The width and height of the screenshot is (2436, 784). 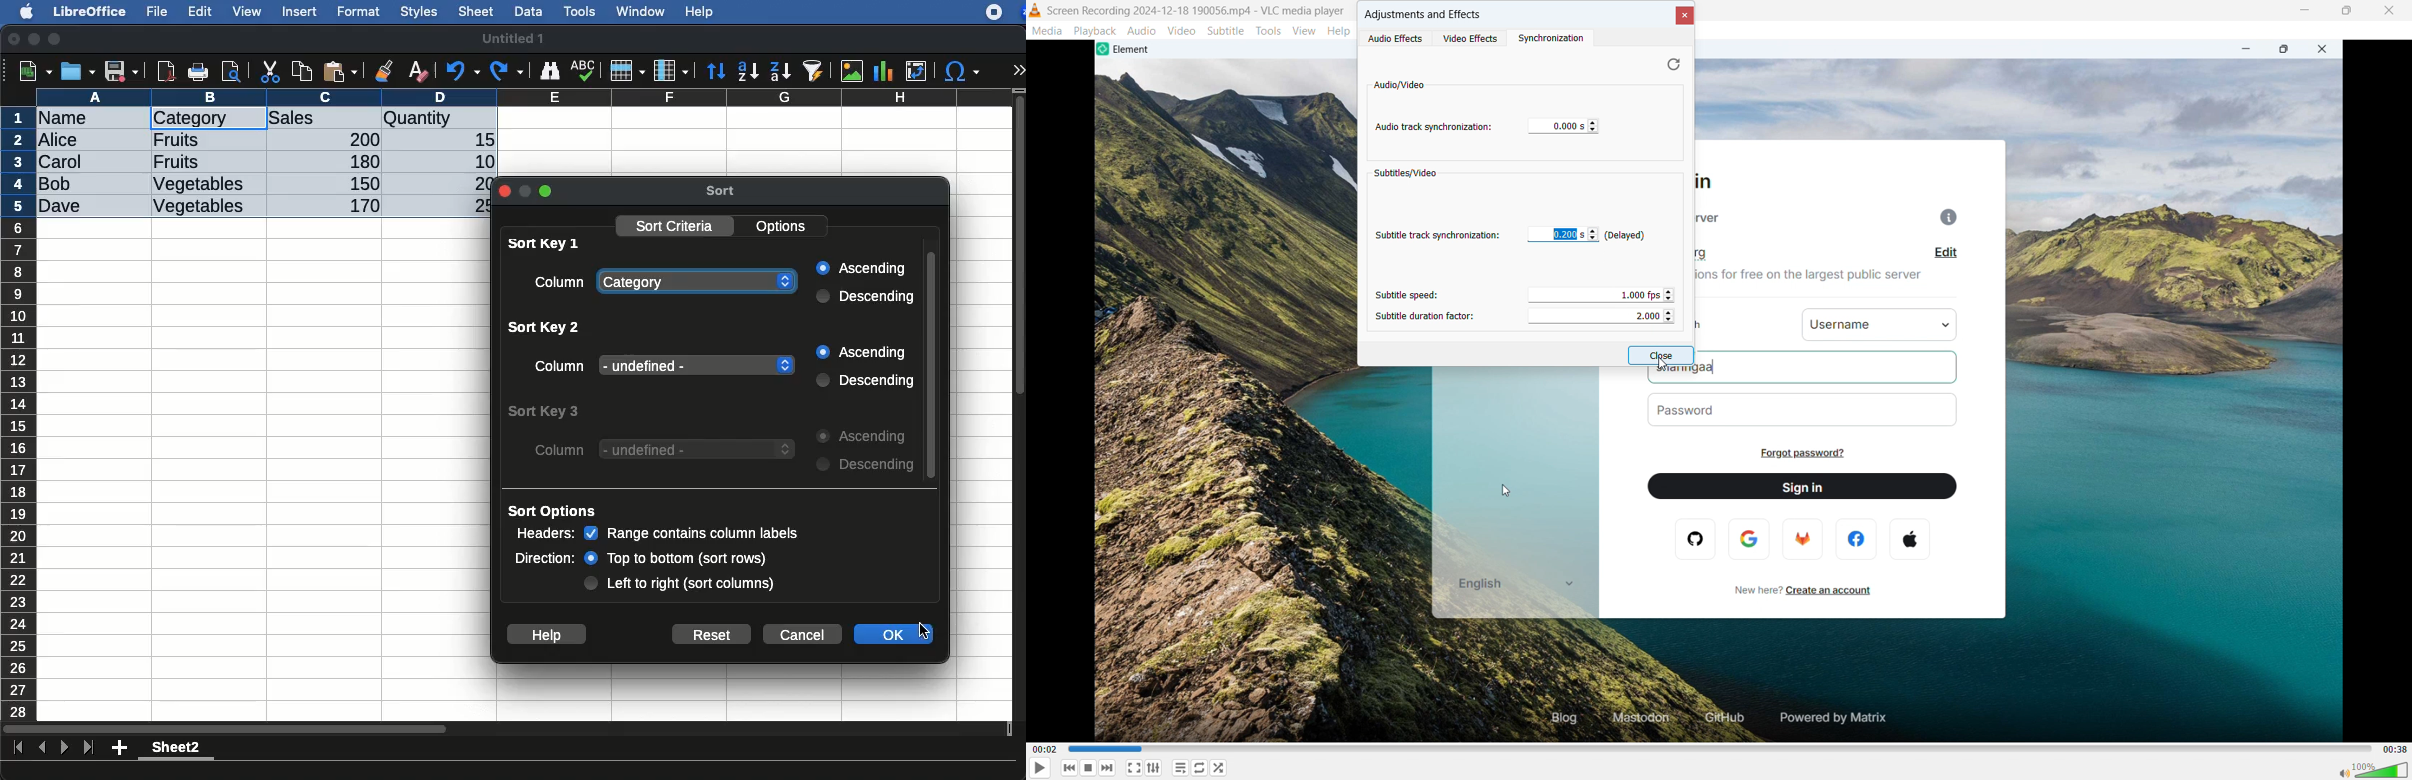 I want to click on view, so click(x=247, y=11).